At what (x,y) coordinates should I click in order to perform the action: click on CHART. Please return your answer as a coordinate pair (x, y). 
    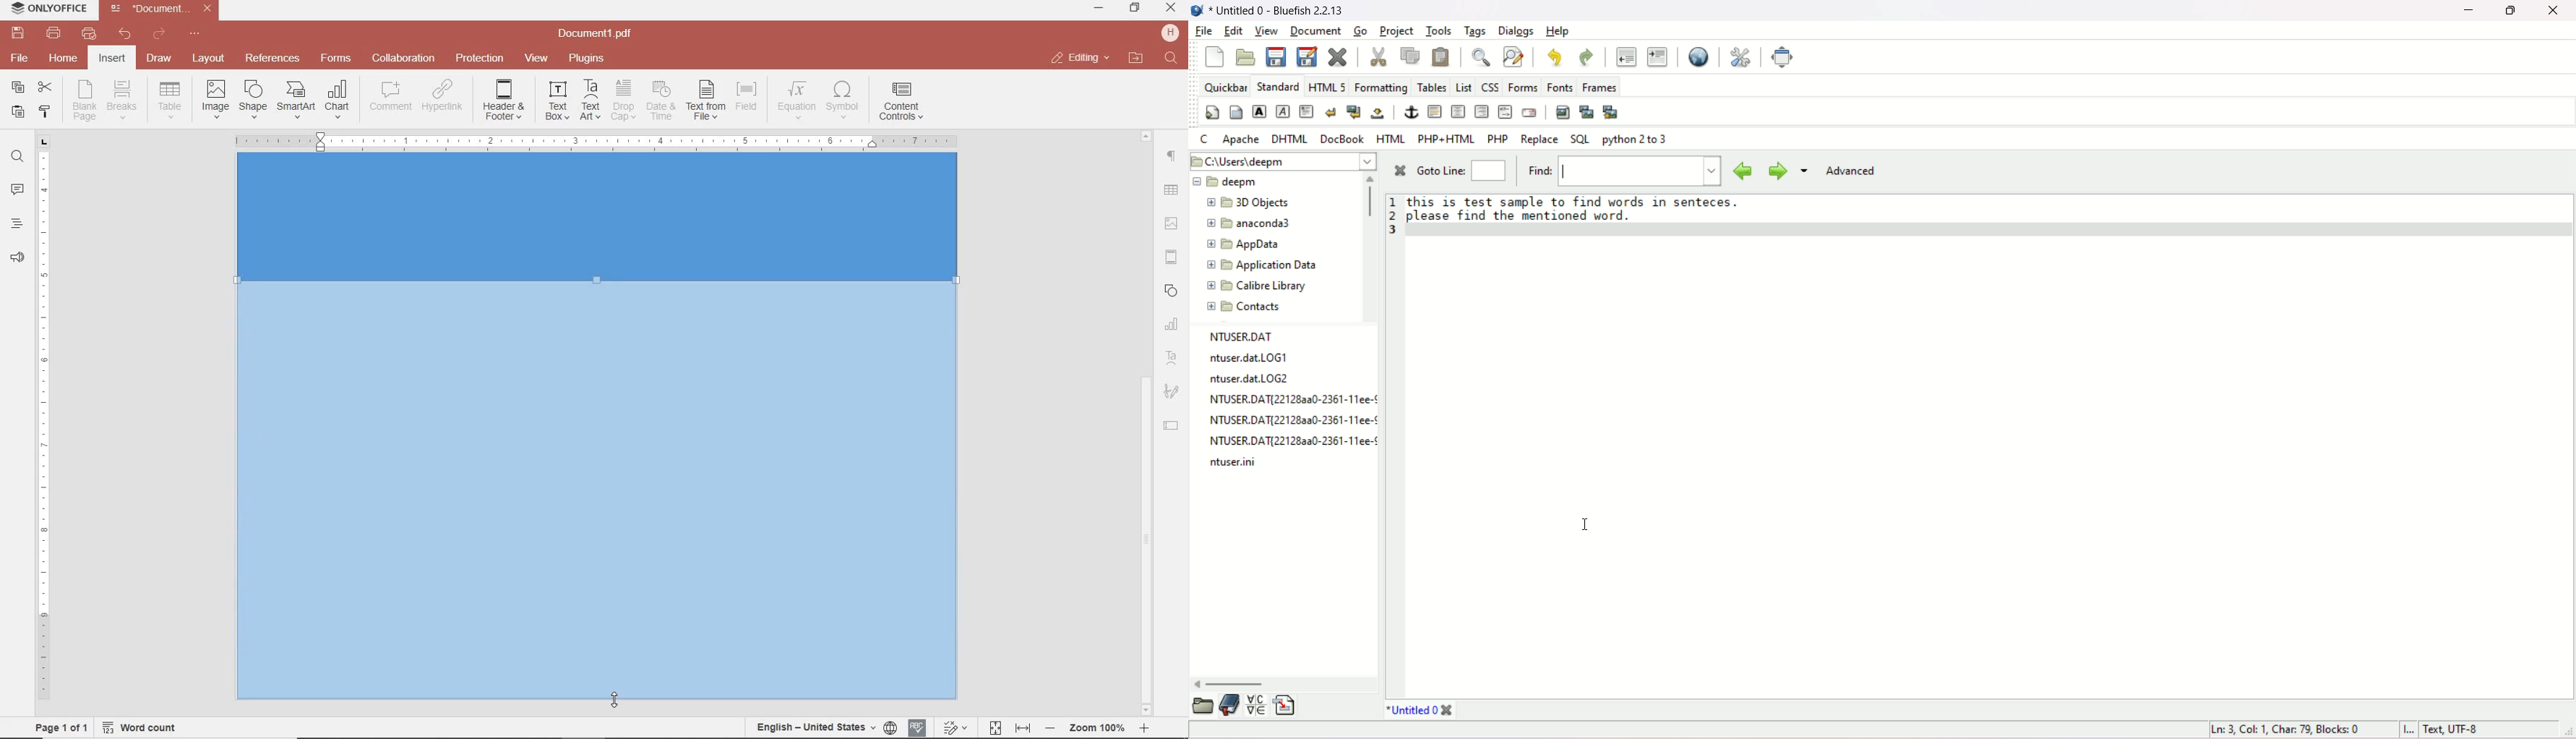
    Looking at the image, I should click on (1172, 325).